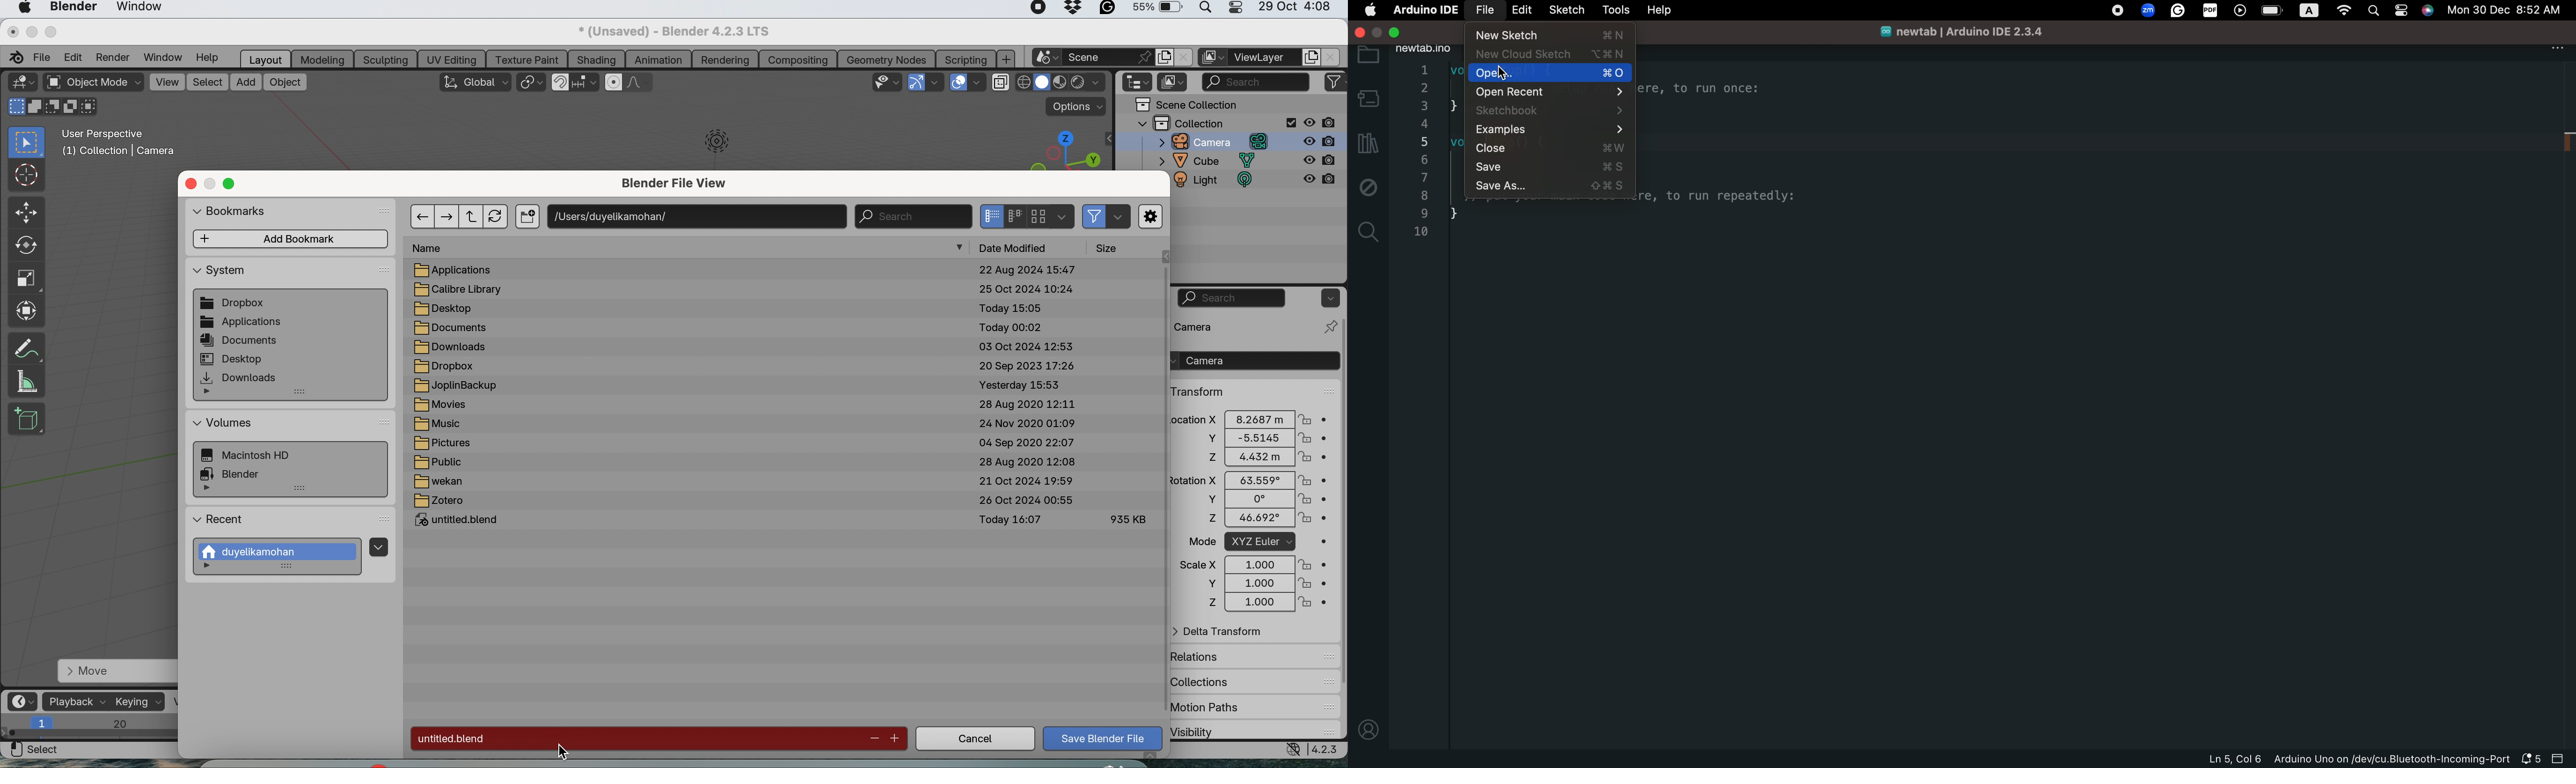 Image resolution: width=2576 pixels, height=784 pixels. Describe the element at coordinates (1328, 326) in the screenshot. I see `pin` at that location.